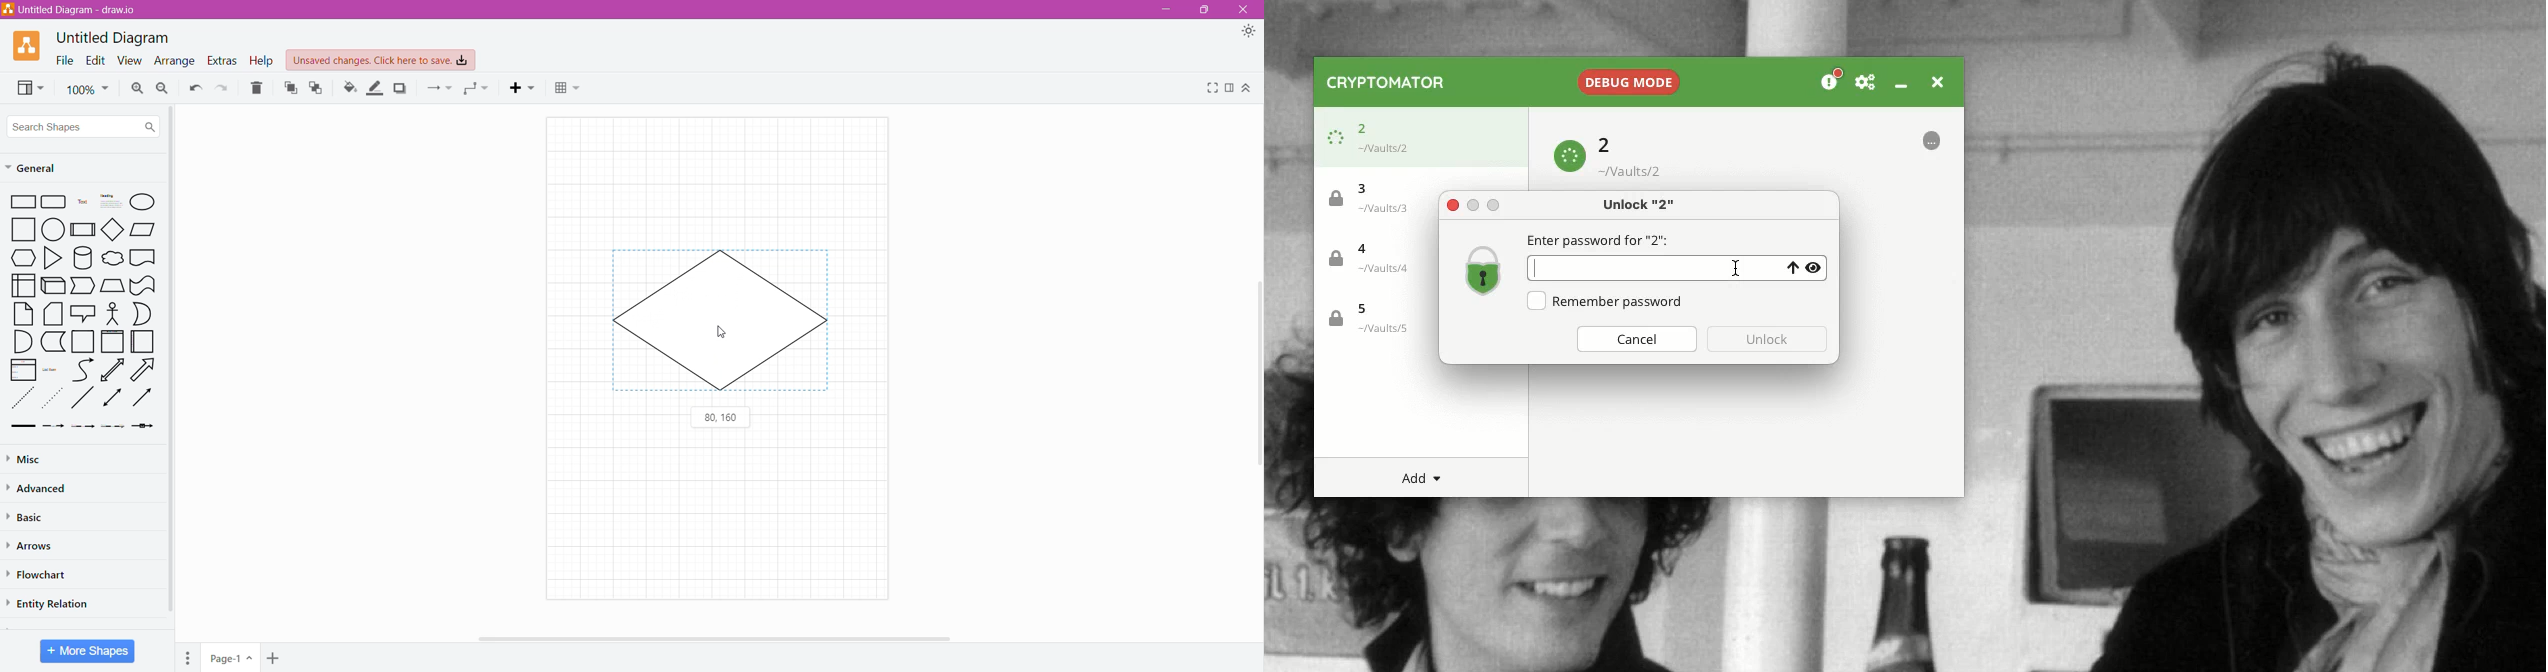 Image resolution: width=2548 pixels, height=672 pixels. What do you see at coordinates (82, 203) in the screenshot?
I see `Text` at bounding box center [82, 203].